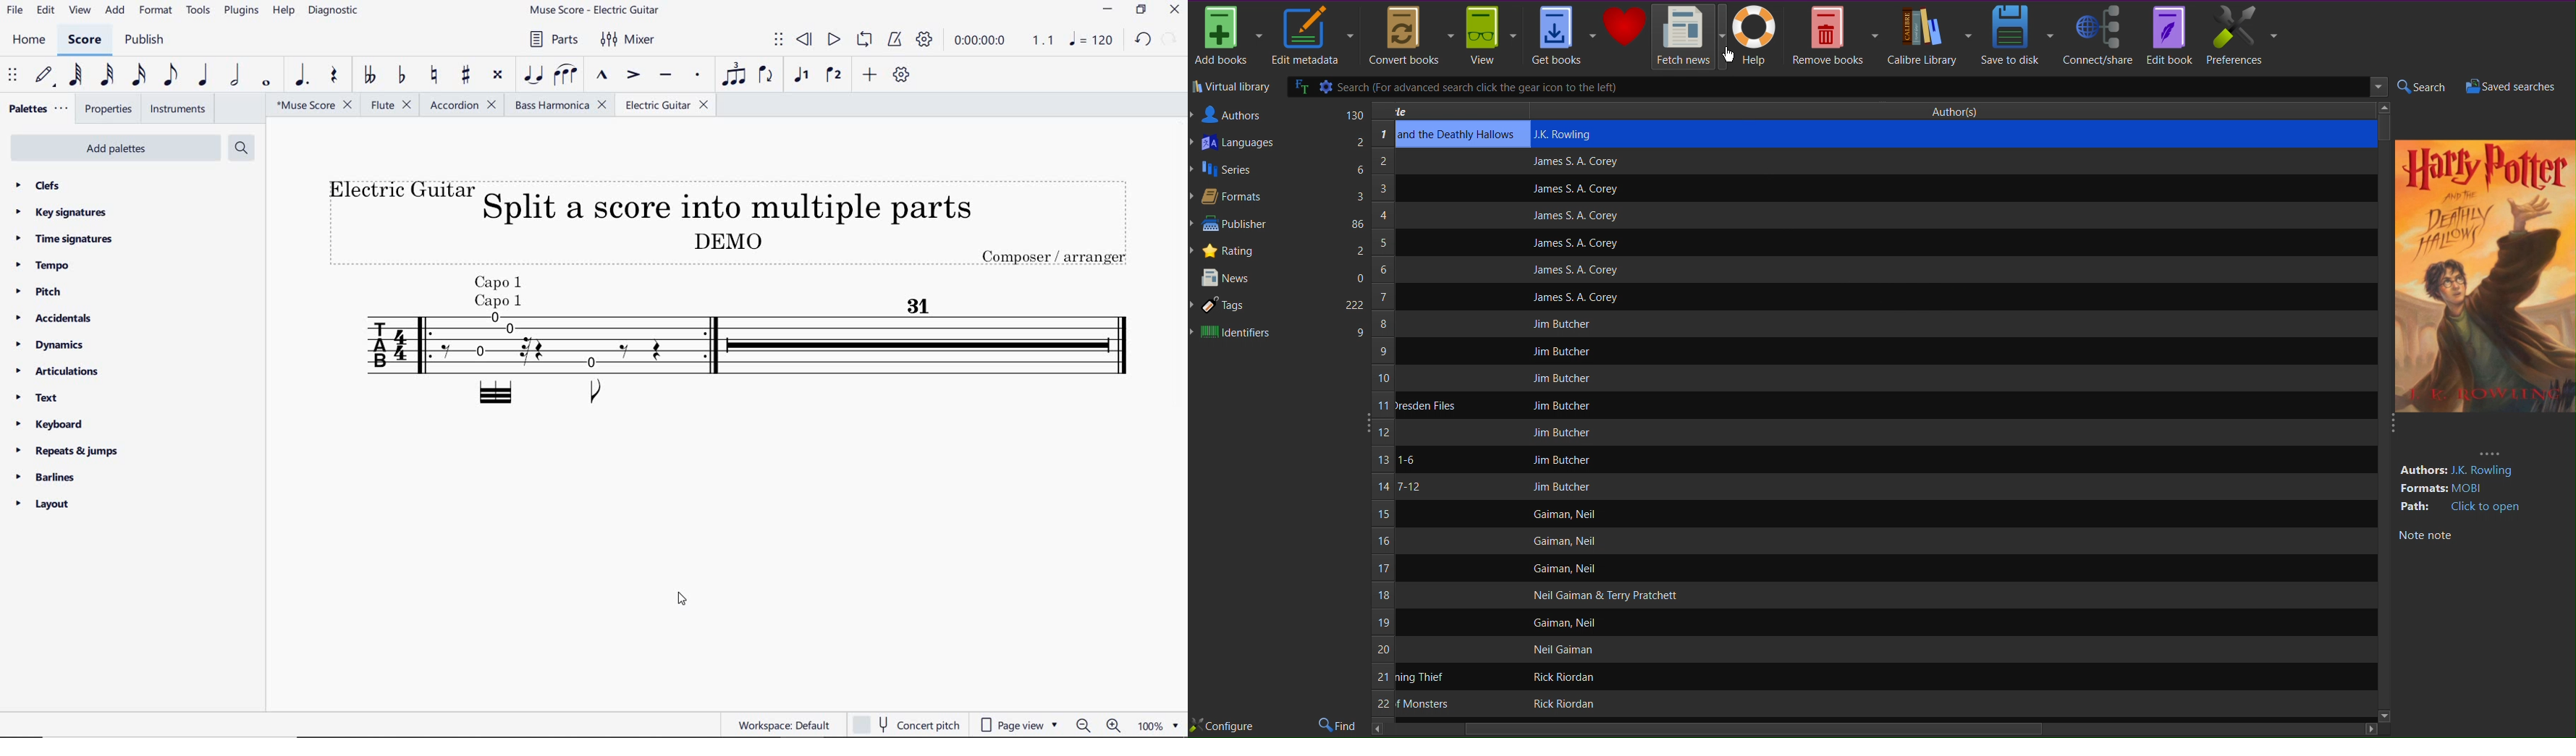 Image resolution: width=2576 pixels, height=756 pixels. I want to click on Edit book, so click(2169, 34).